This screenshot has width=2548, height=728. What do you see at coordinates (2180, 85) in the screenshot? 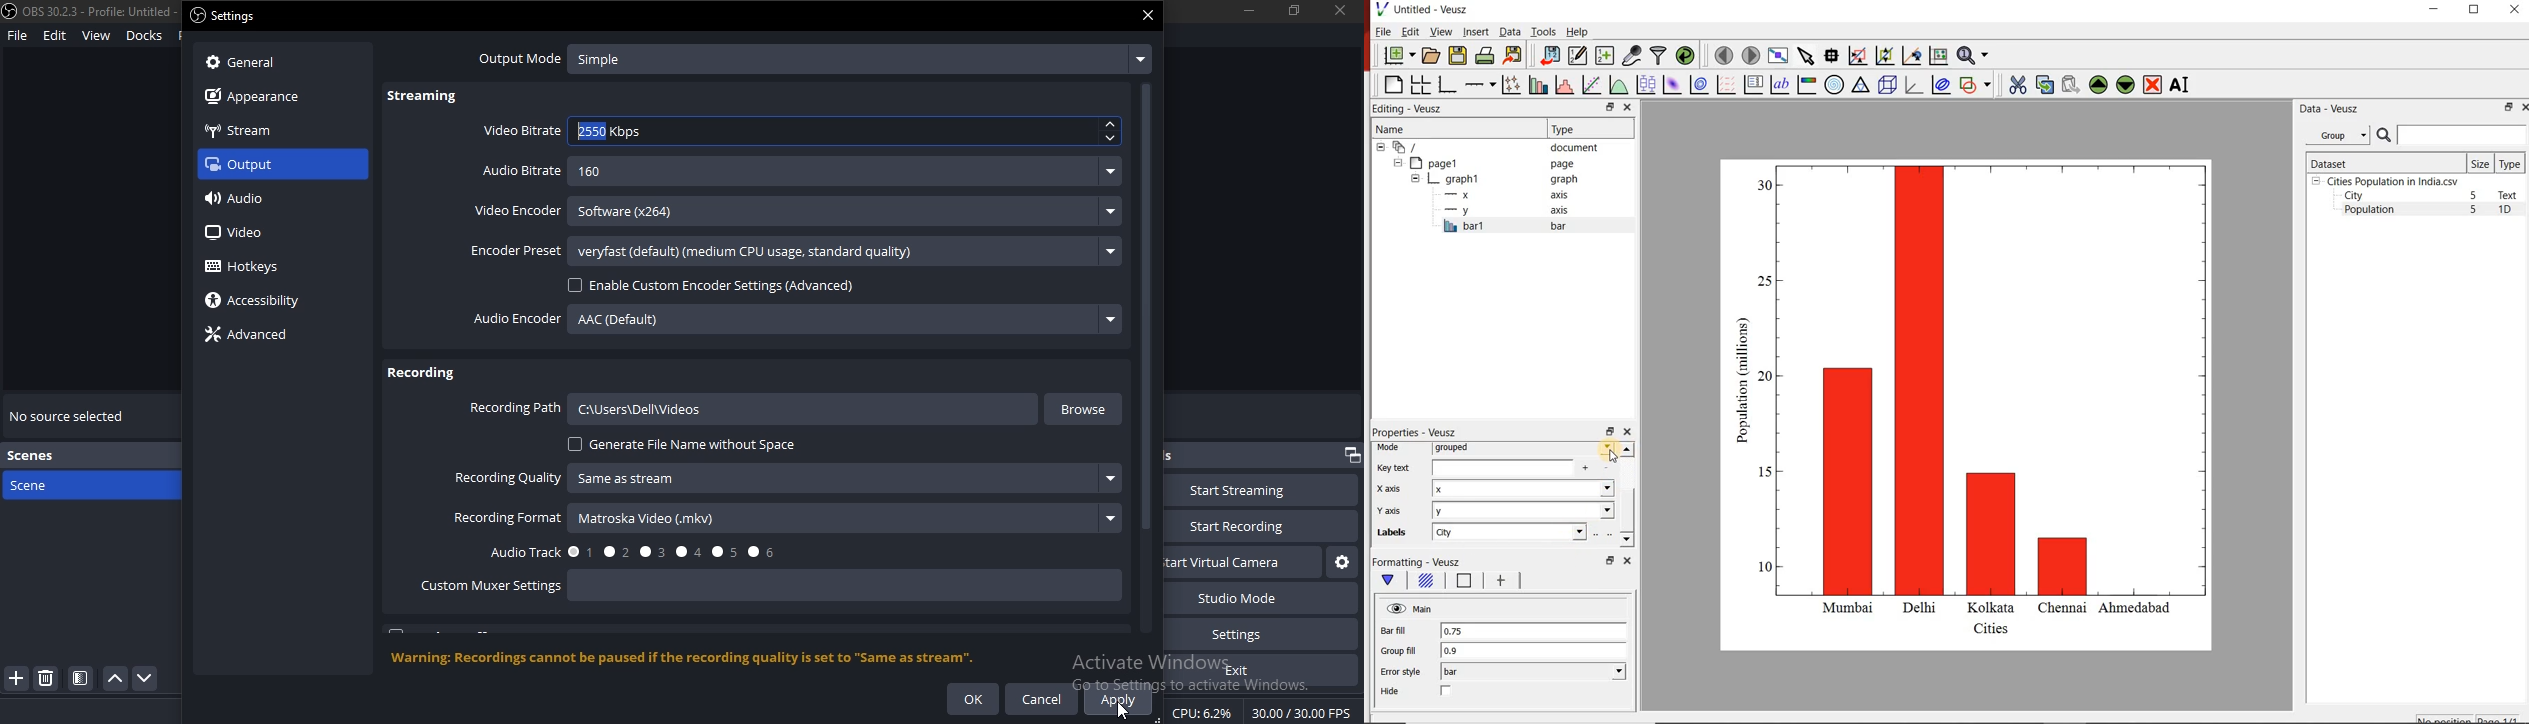
I see `renames the selected widget` at bounding box center [2180, 85].